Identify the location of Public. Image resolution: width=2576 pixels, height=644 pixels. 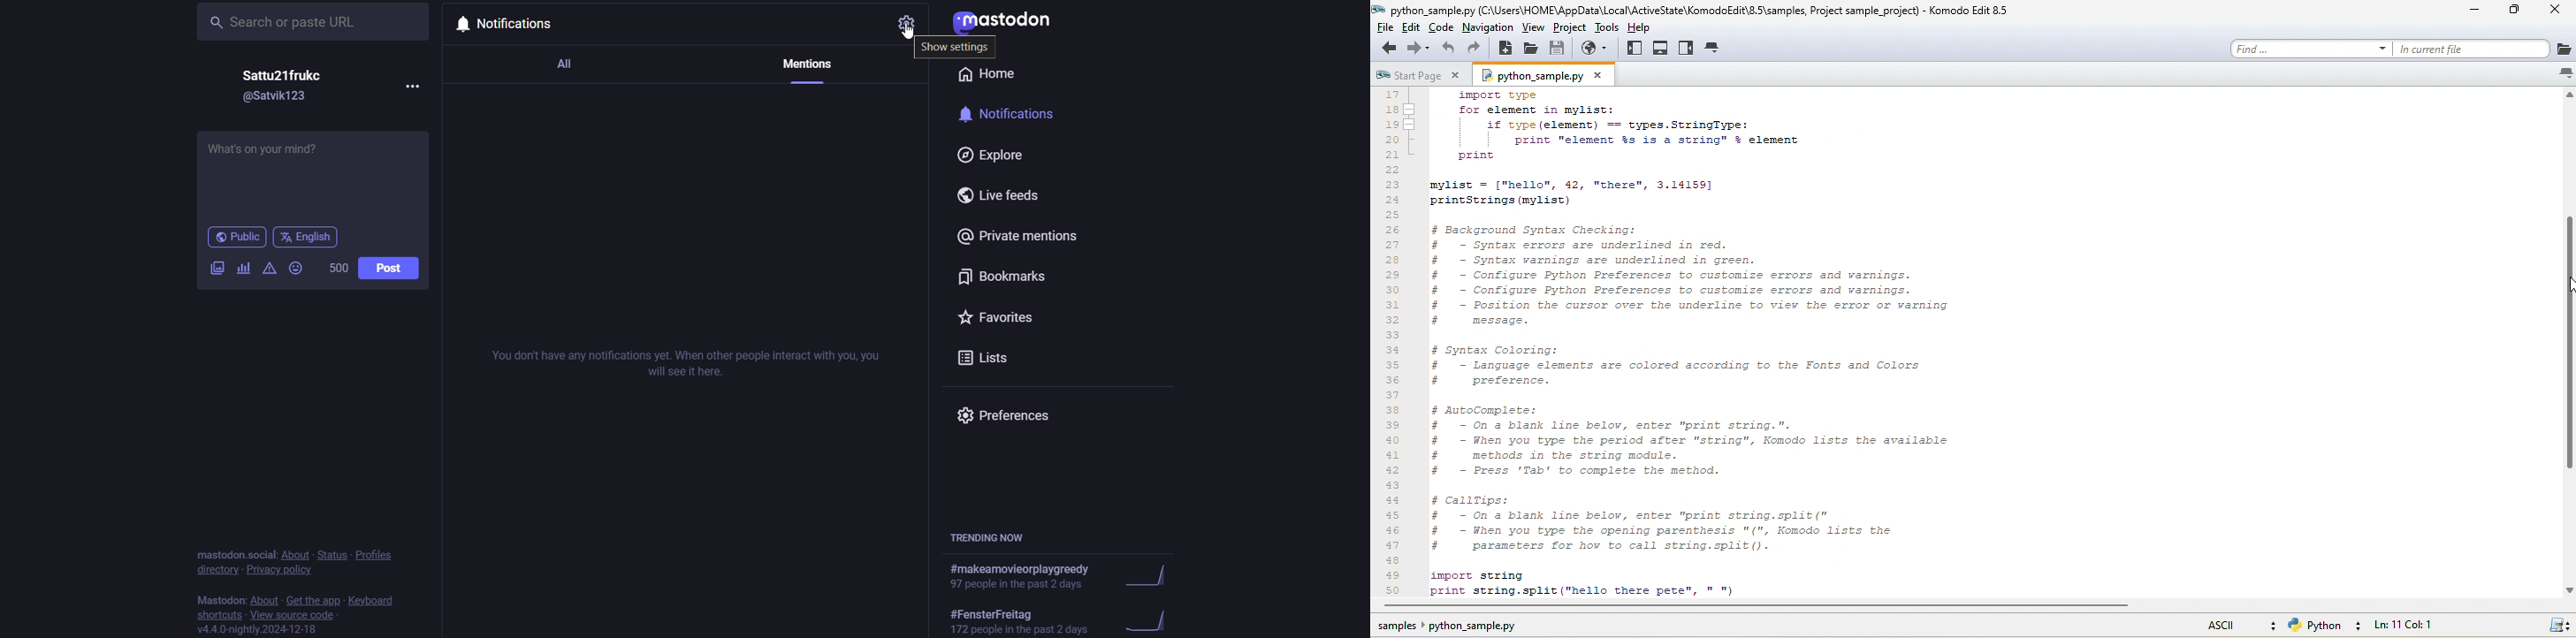
(237, 237).